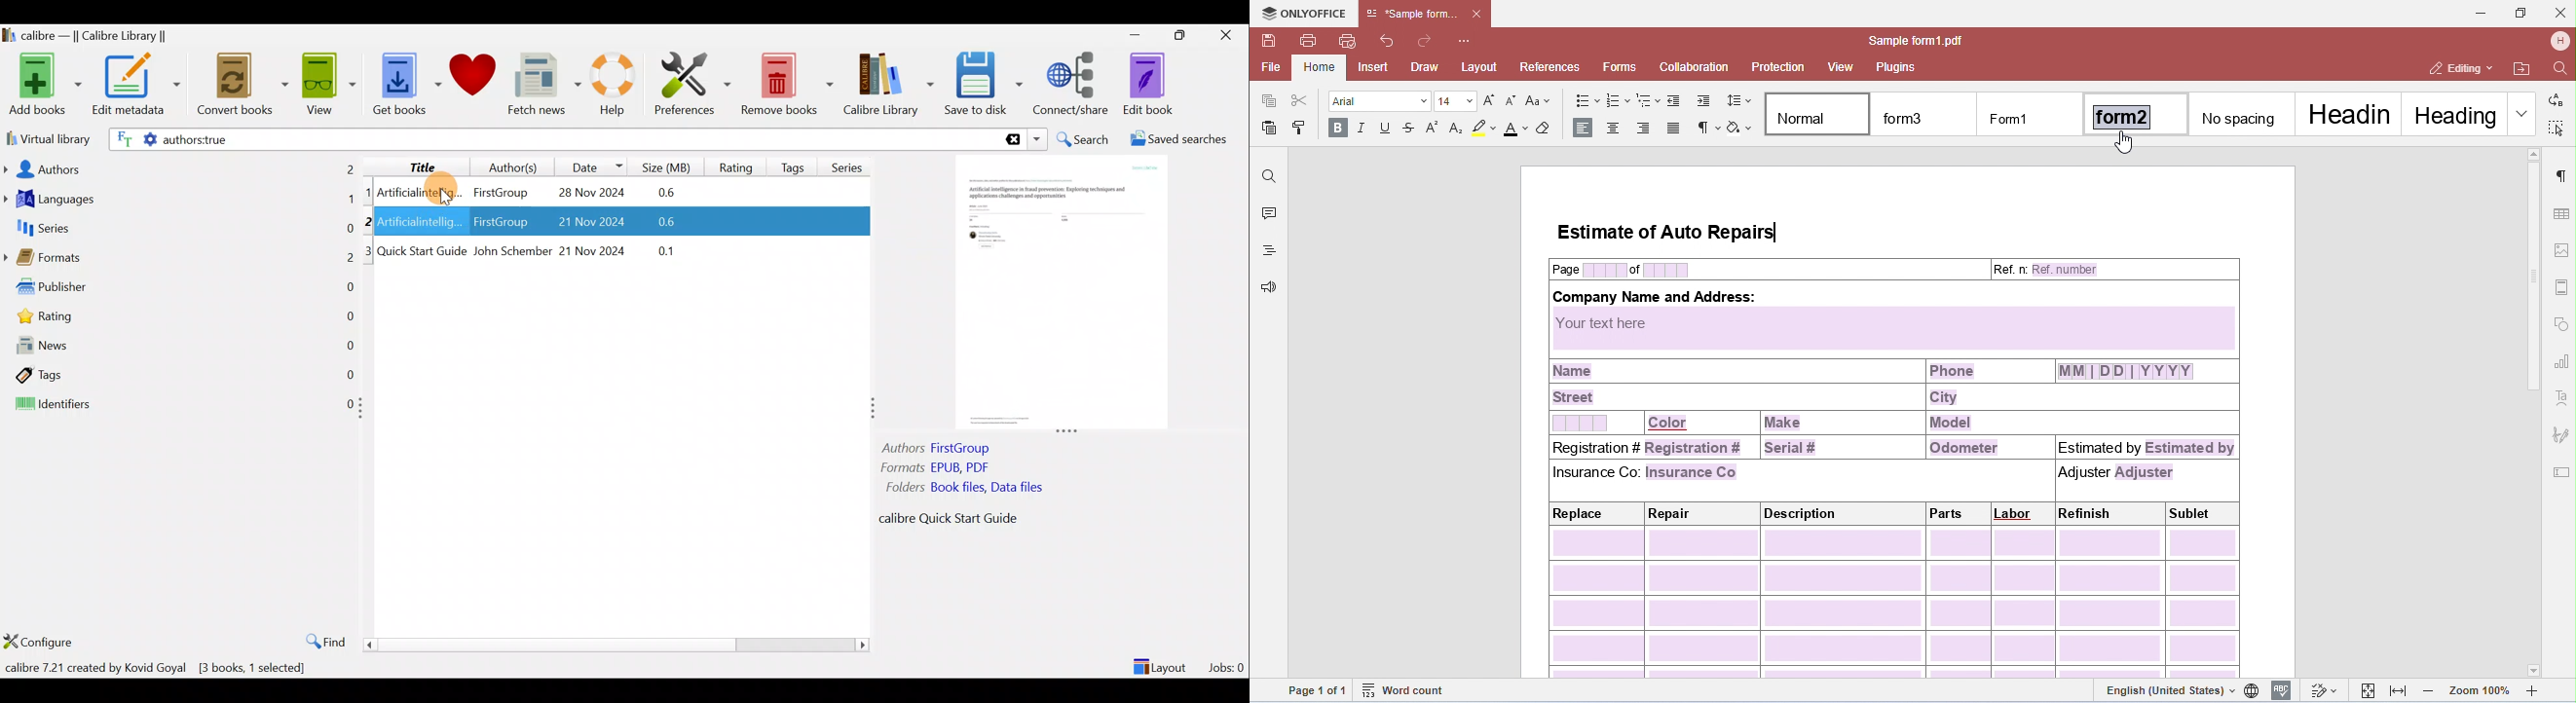 The image size is (2576, 728). I want to click on Languages, so click(180, 200).